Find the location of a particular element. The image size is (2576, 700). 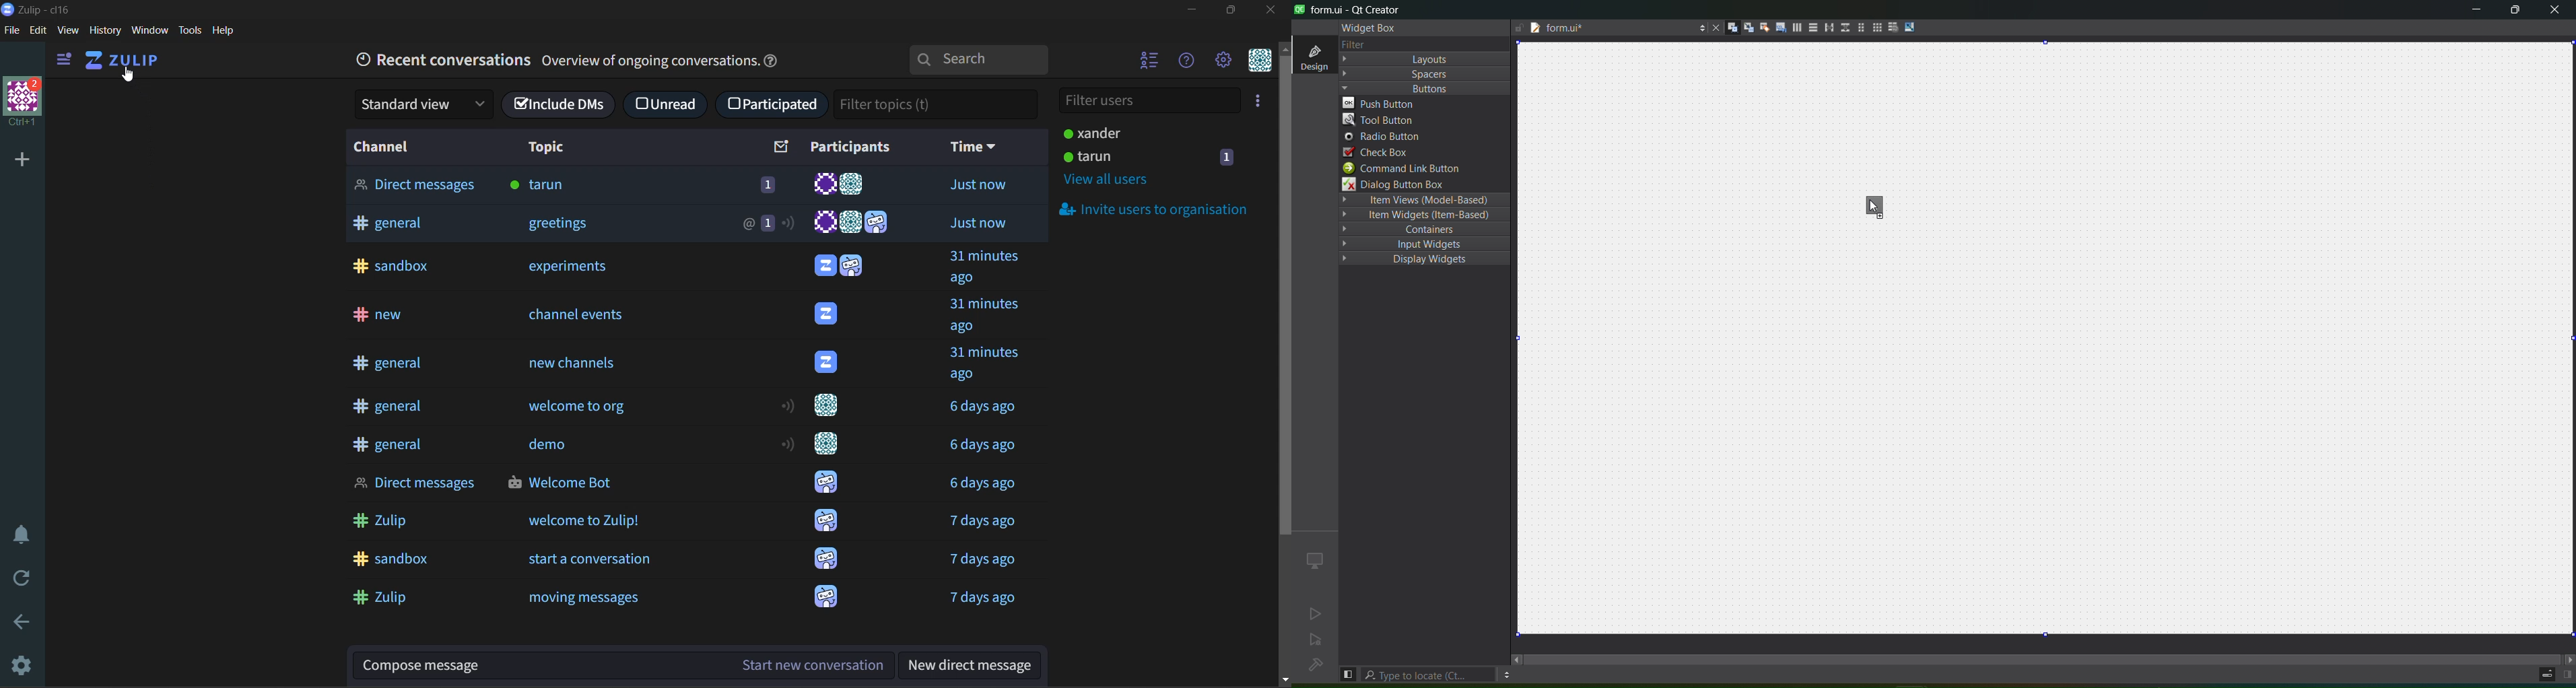

channel is located at coordinates (393, 149).